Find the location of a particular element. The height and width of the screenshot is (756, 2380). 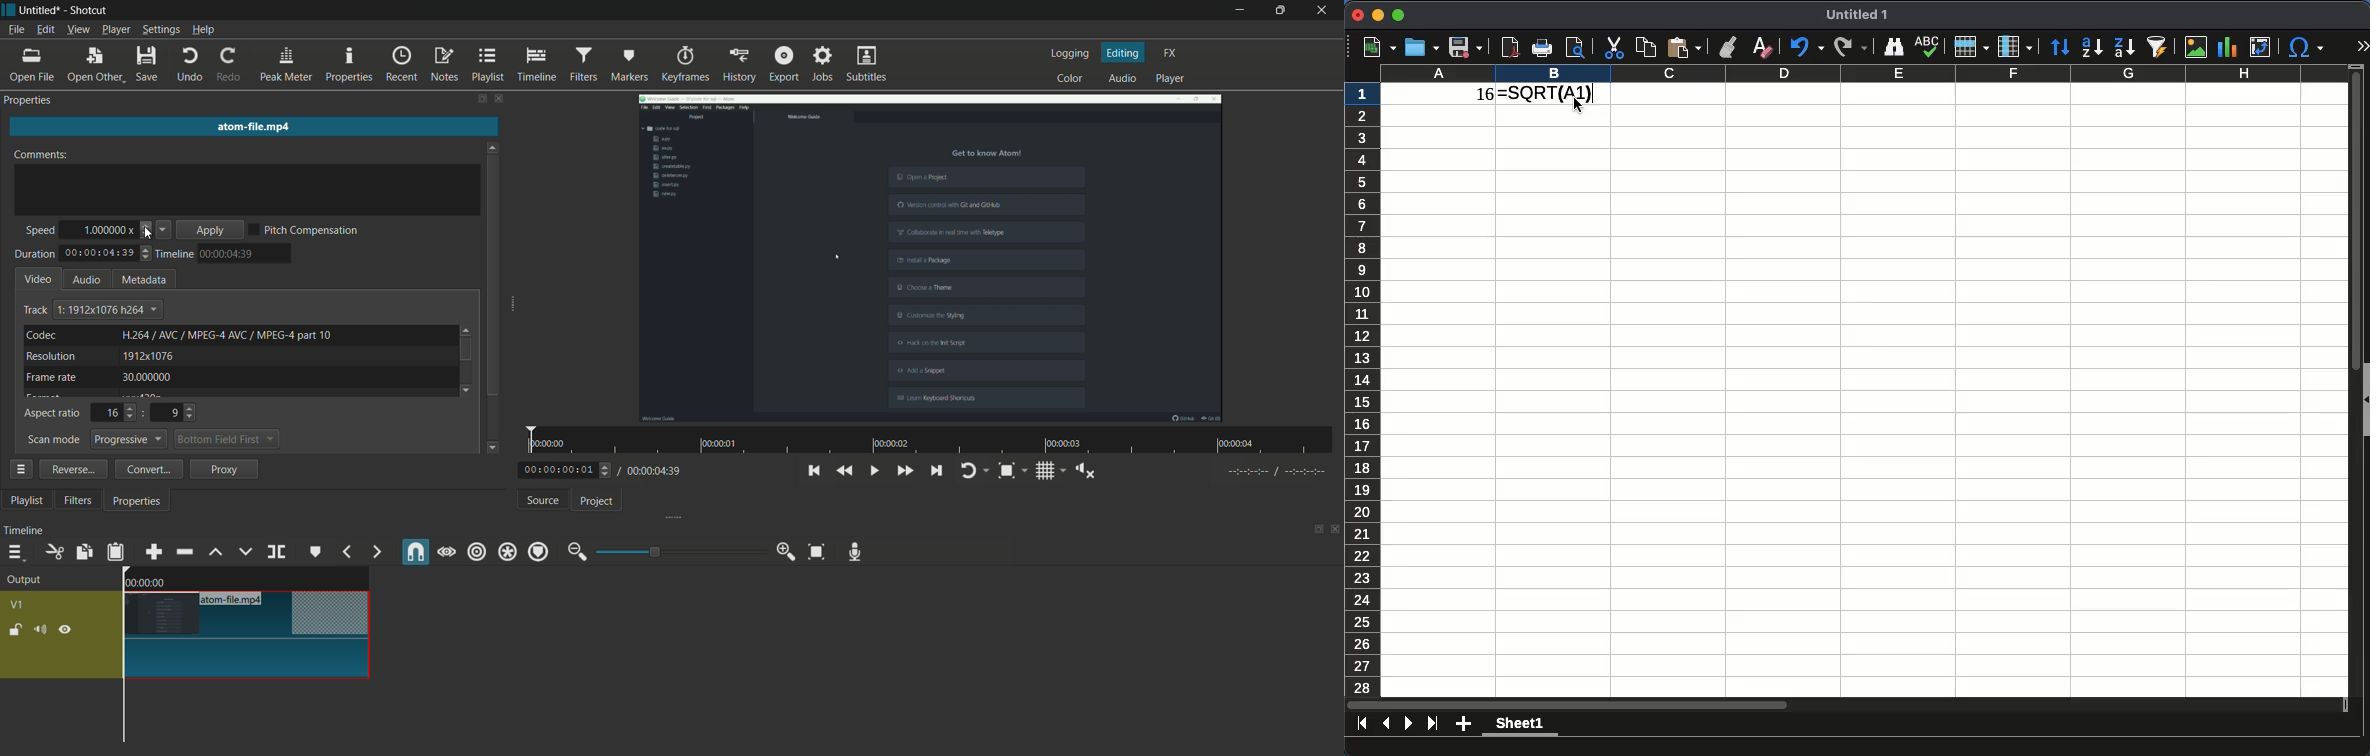

toggle grid is located at coordinates (1044, 471).